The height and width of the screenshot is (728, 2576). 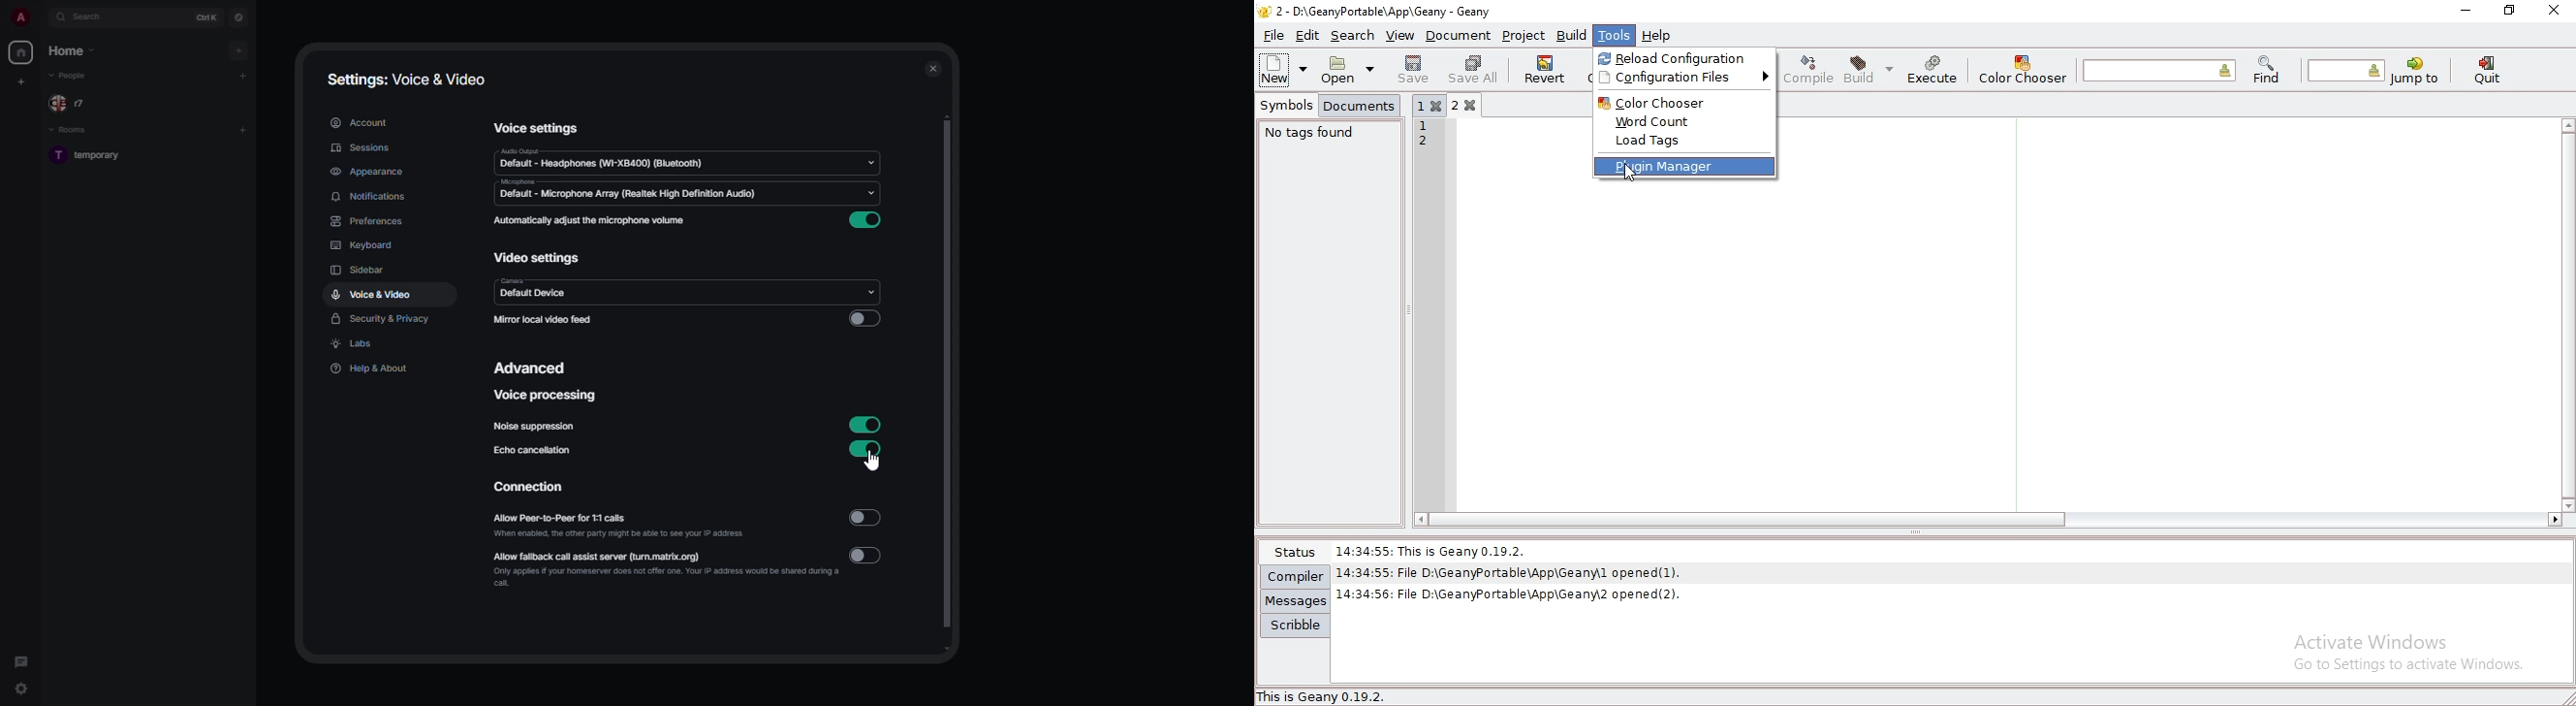 I want to click on people, so click(x=72, y=75).